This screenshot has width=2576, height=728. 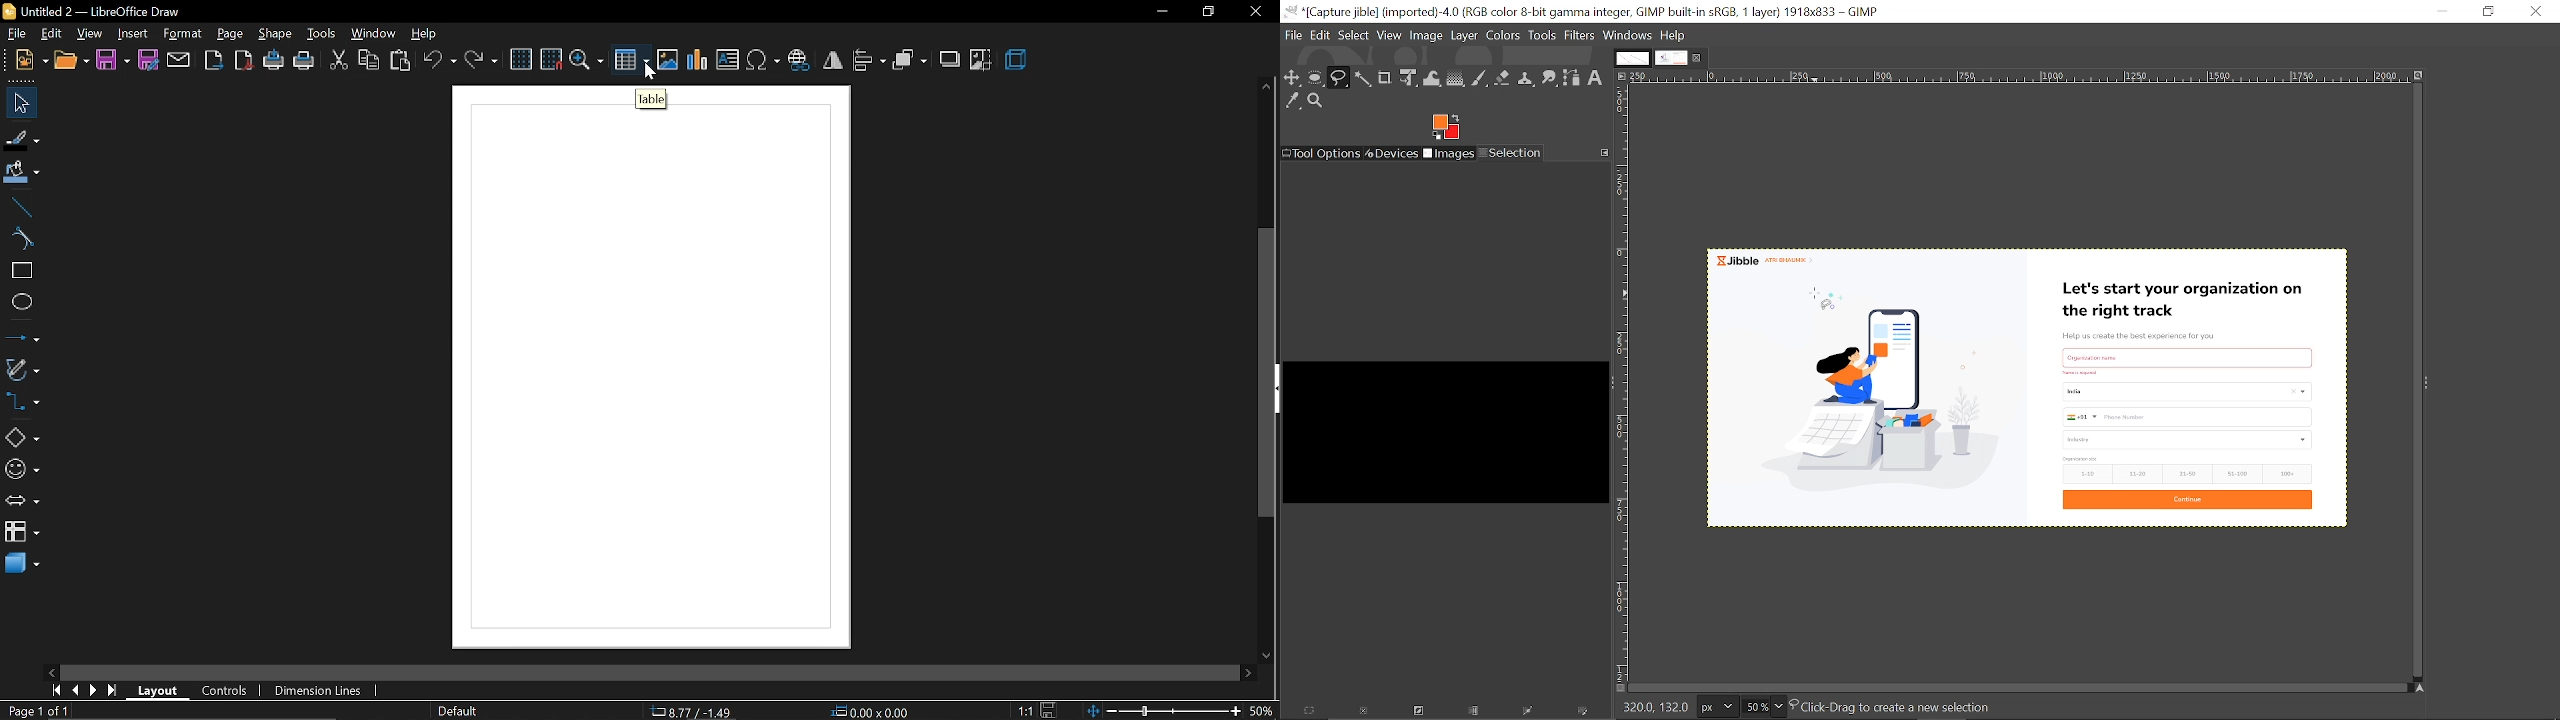 I want to click on shadow, so click(x=949, y=61).